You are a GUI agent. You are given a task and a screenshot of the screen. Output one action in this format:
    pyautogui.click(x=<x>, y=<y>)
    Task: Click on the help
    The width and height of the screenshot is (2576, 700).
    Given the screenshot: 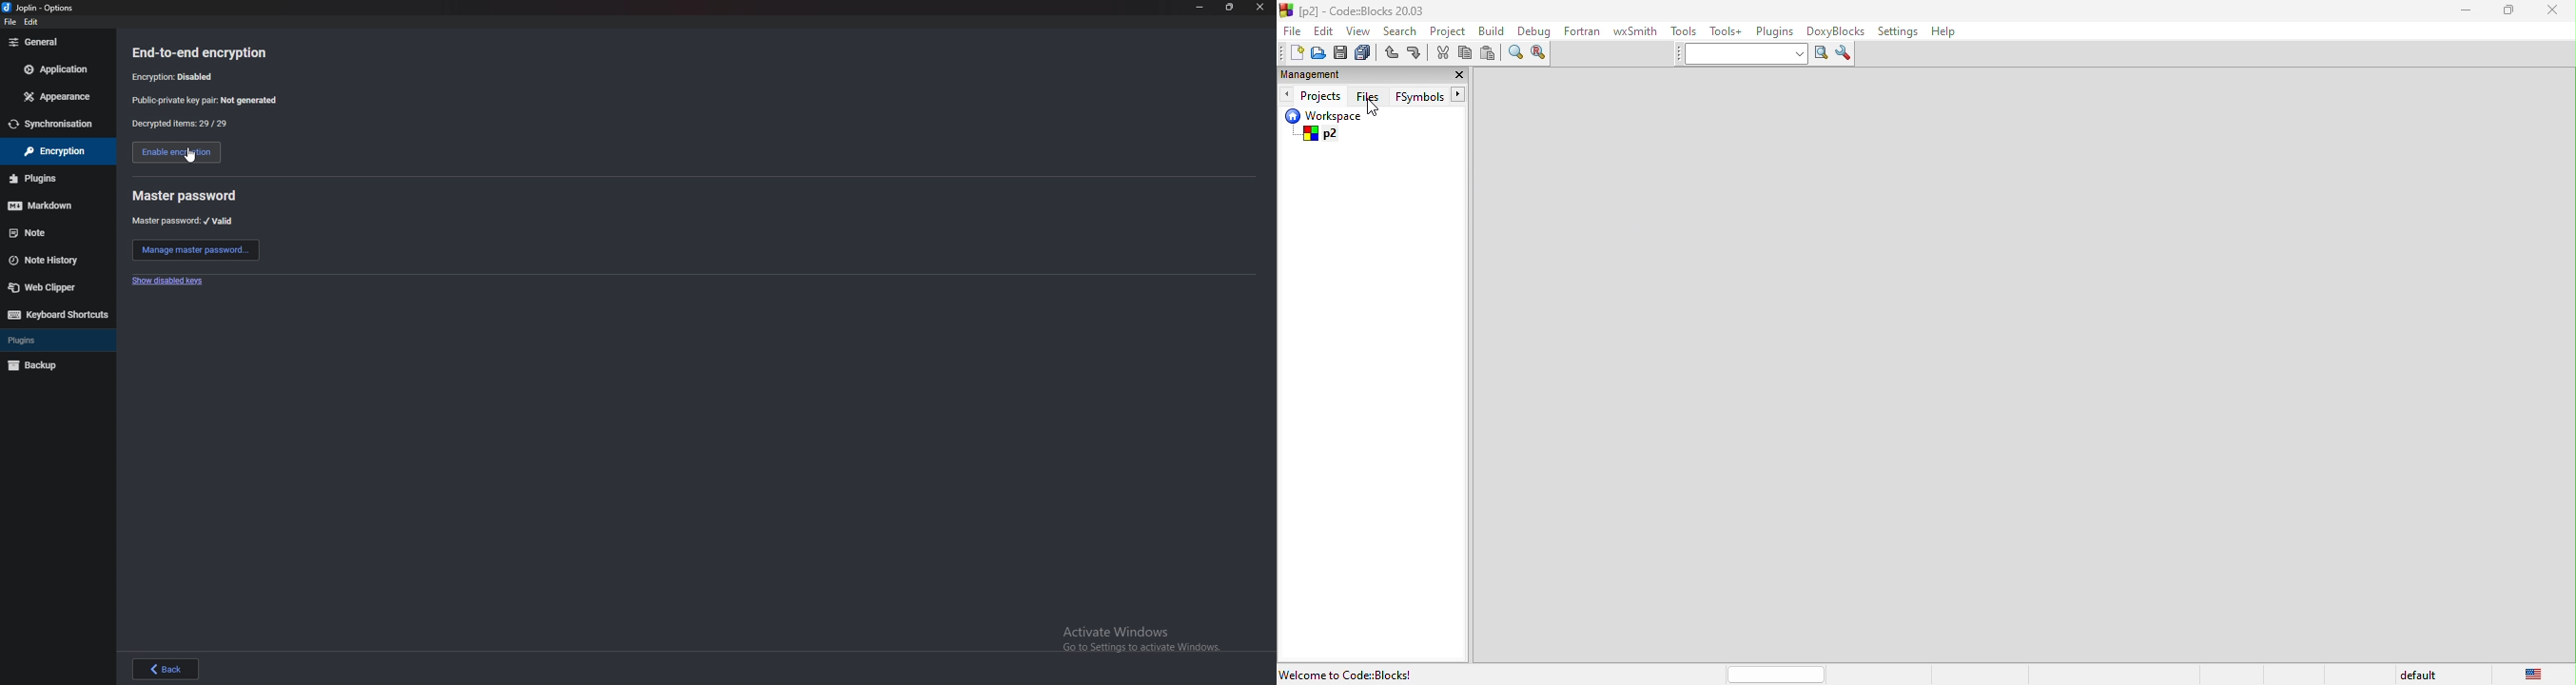 What is the action you would take?
    pyautogui.click(x=1954, y=31)
    